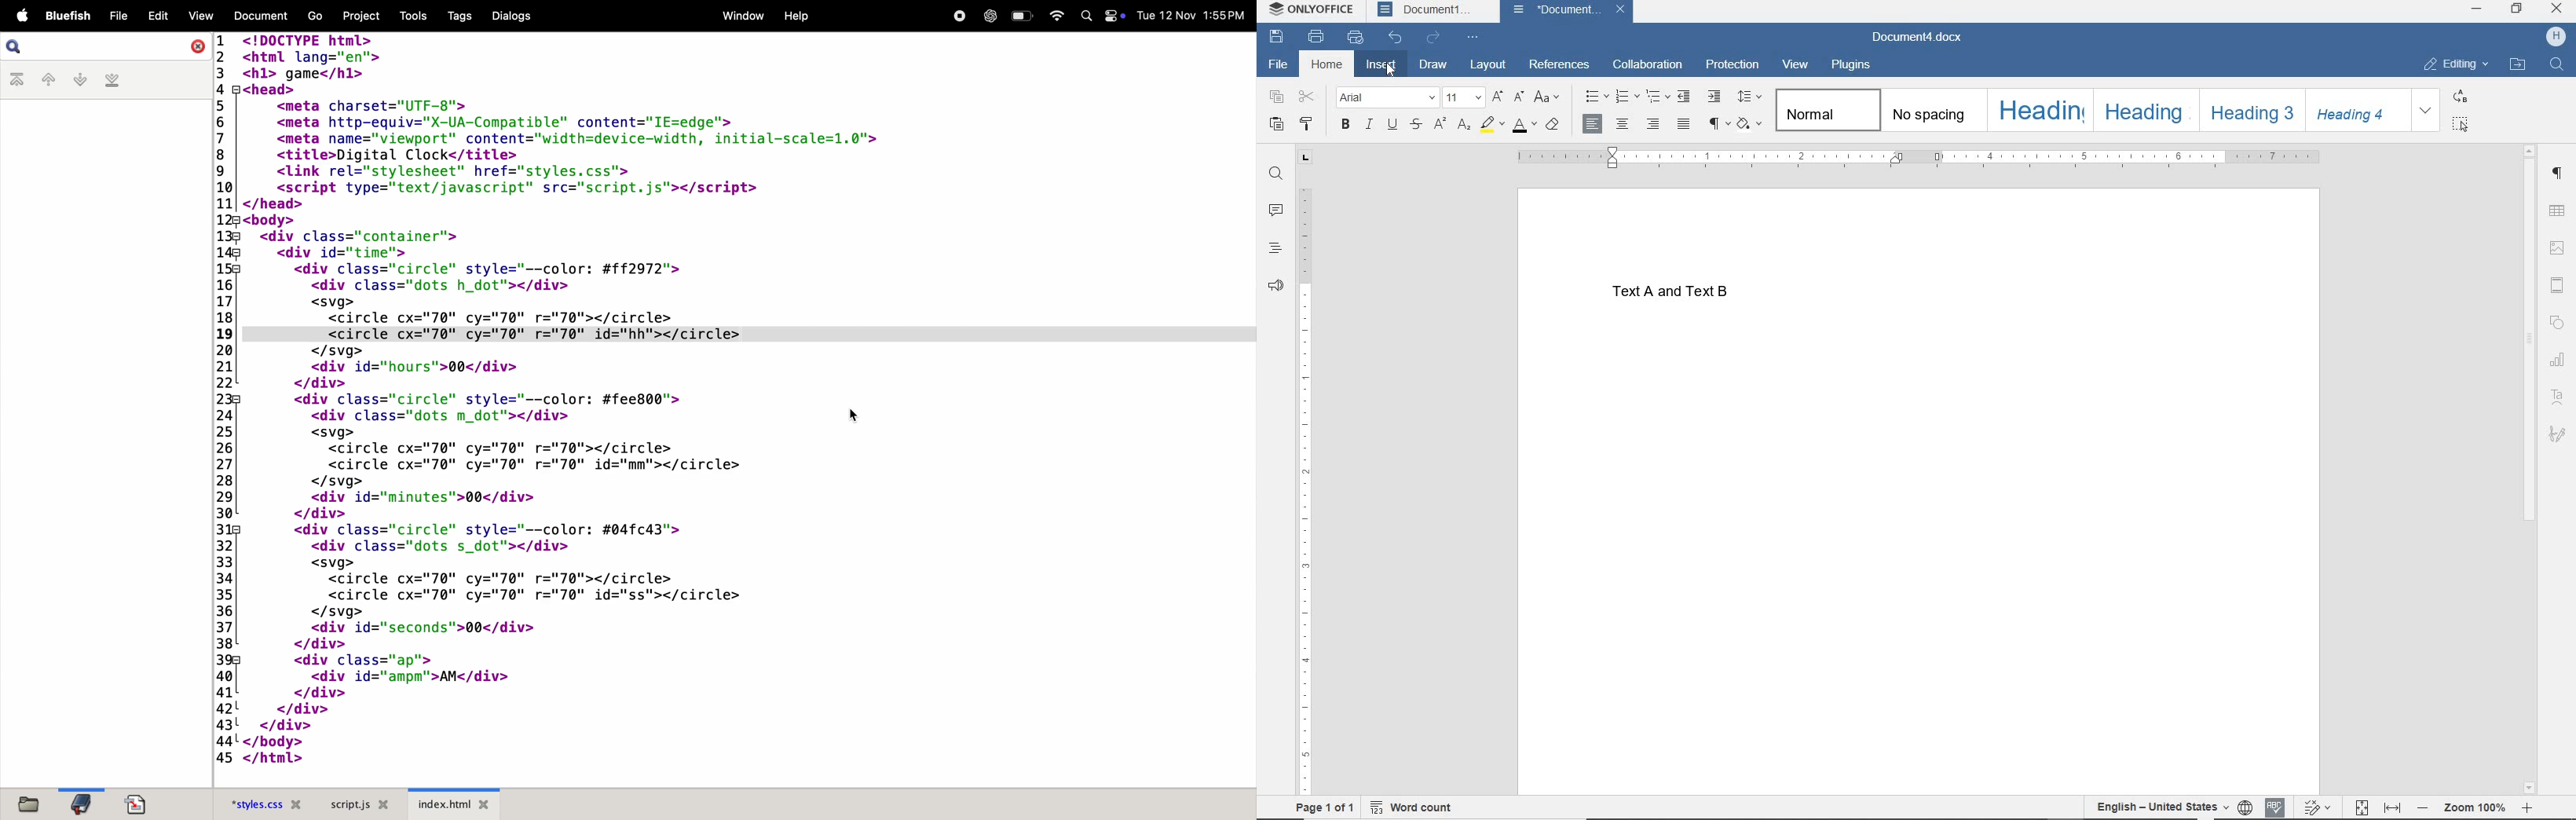  I want to click on restore down, so click(2517, 9).